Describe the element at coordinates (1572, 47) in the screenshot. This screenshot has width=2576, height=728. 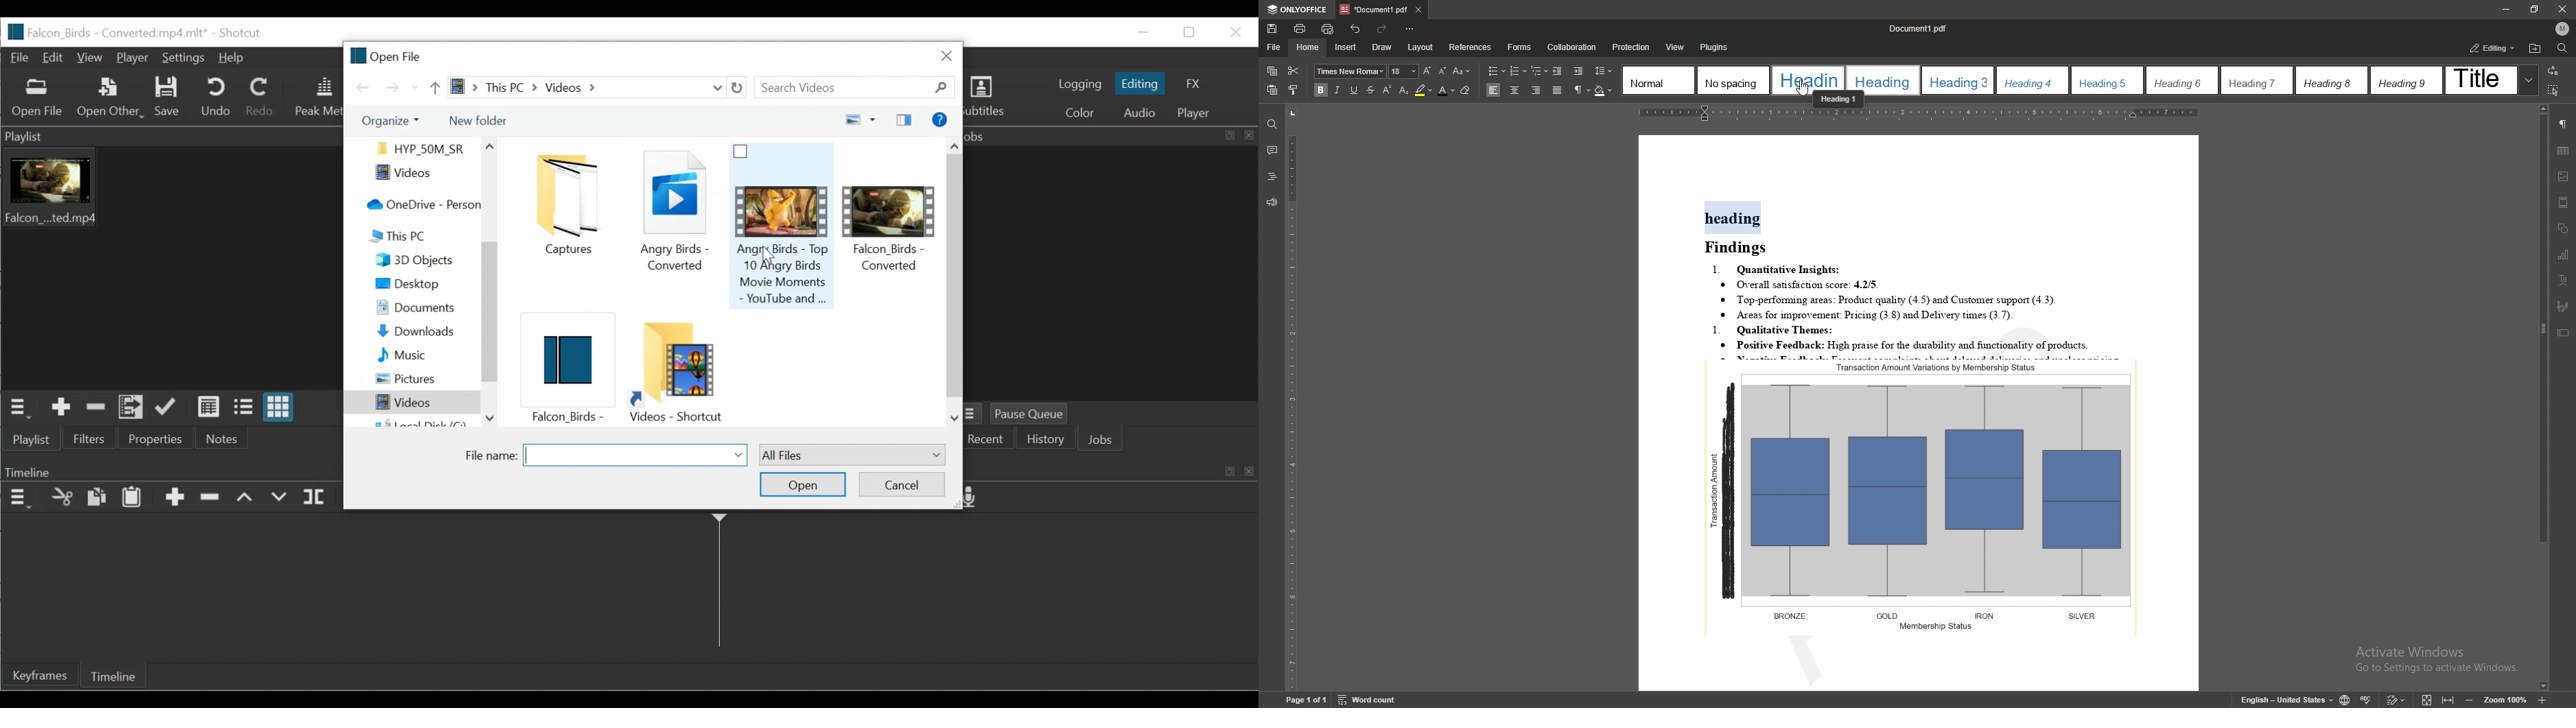
I see `Collaboration` at that location.